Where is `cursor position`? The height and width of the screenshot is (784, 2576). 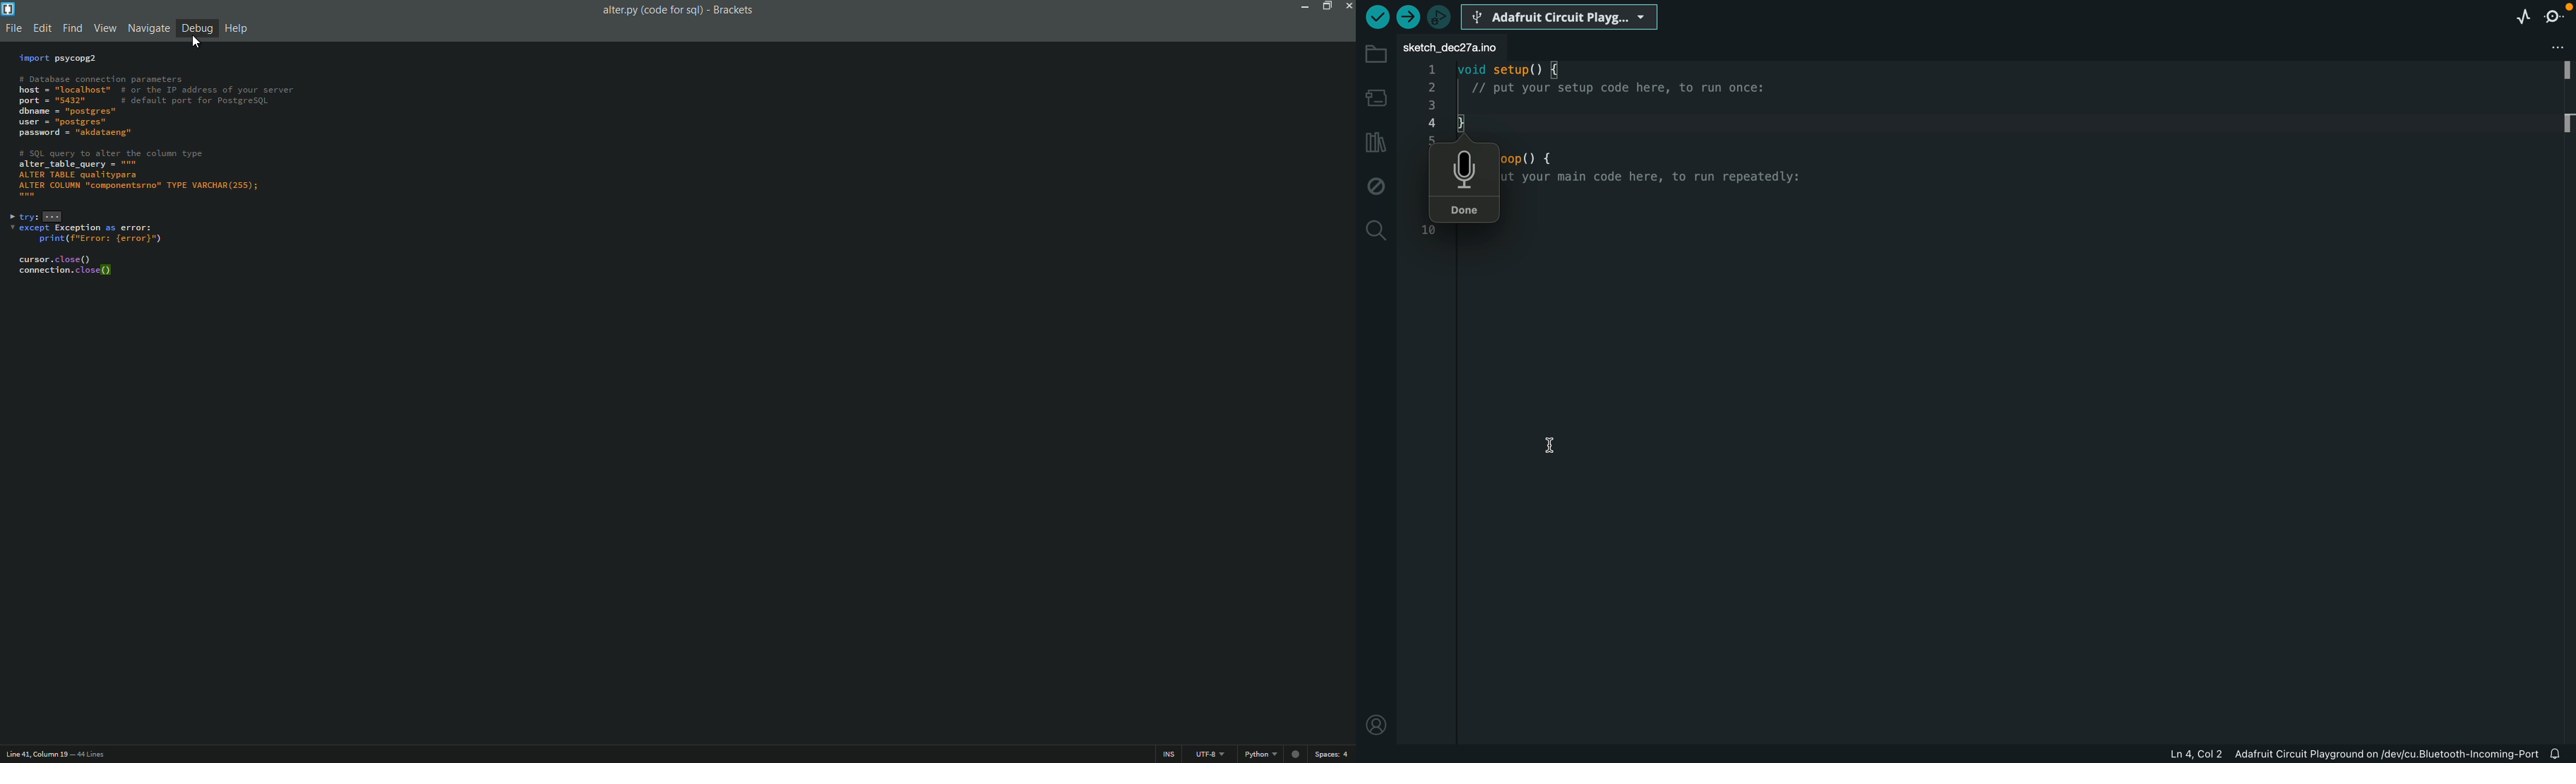
cursor position is located at coordinates (34, 755).